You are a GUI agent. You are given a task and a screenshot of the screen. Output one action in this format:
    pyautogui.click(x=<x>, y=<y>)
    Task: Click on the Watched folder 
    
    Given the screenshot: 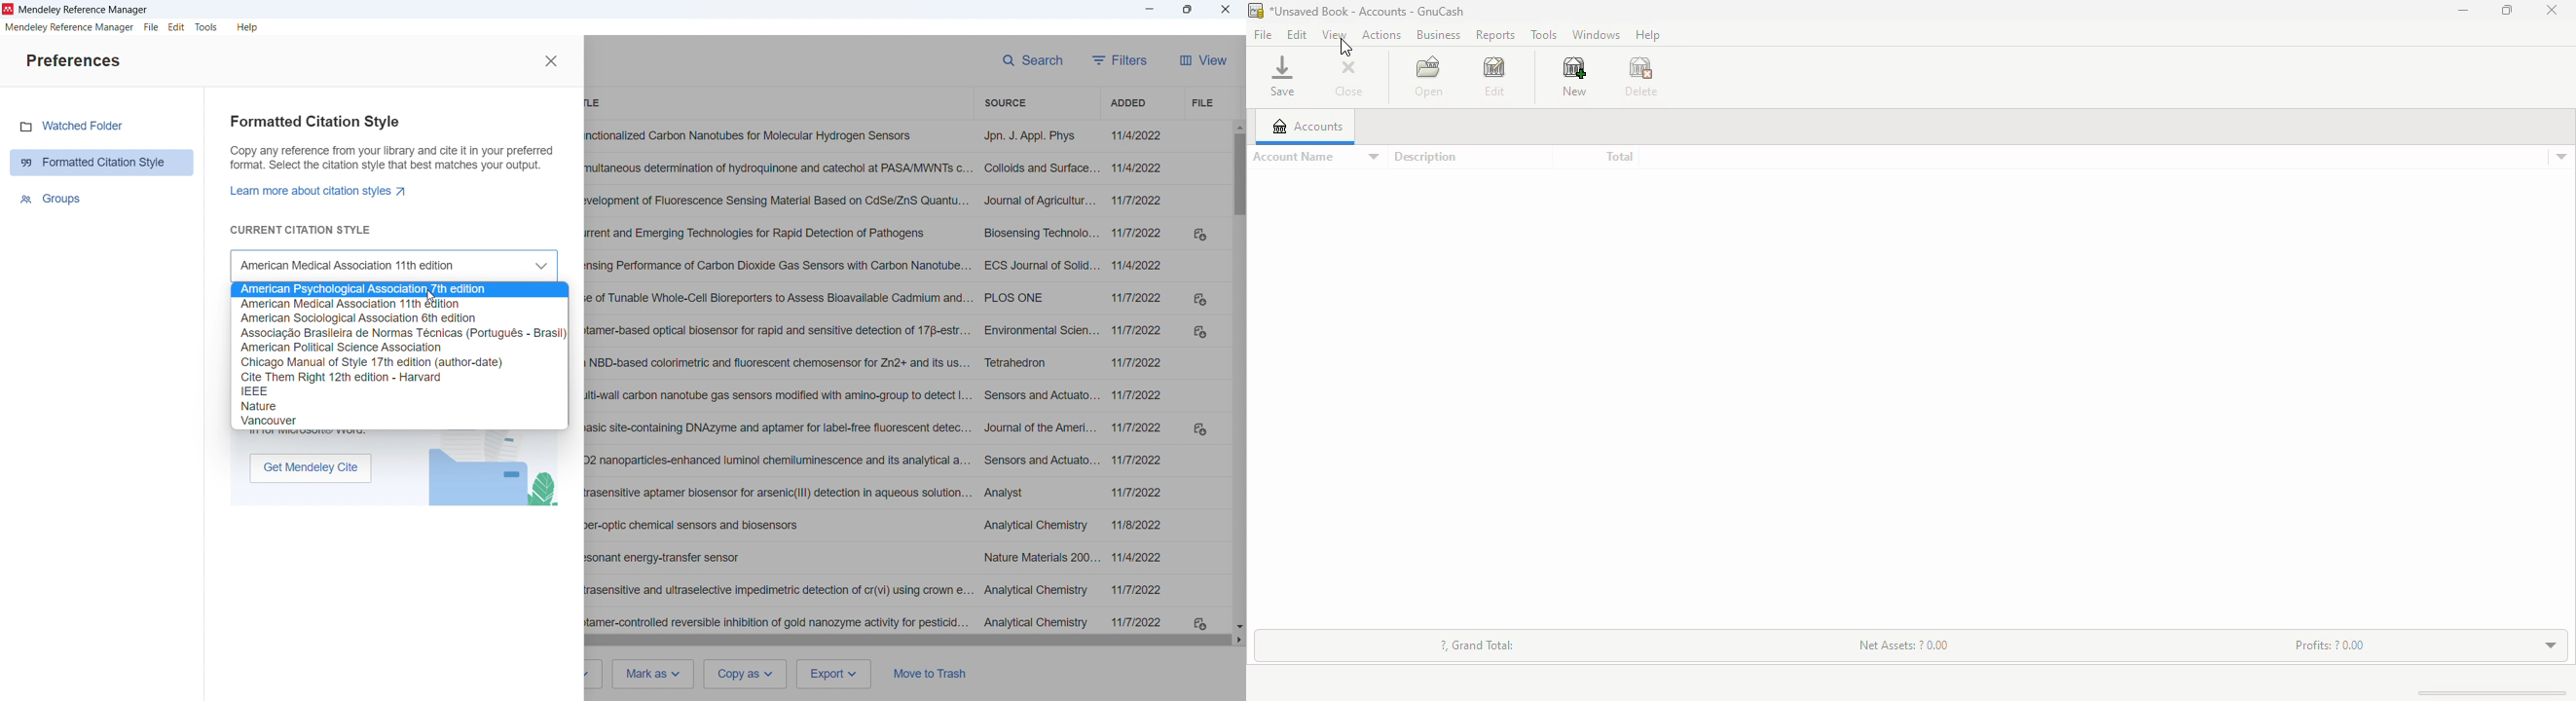 What is the action you would take?
    pyautogui.click(x=84, y=126)
    